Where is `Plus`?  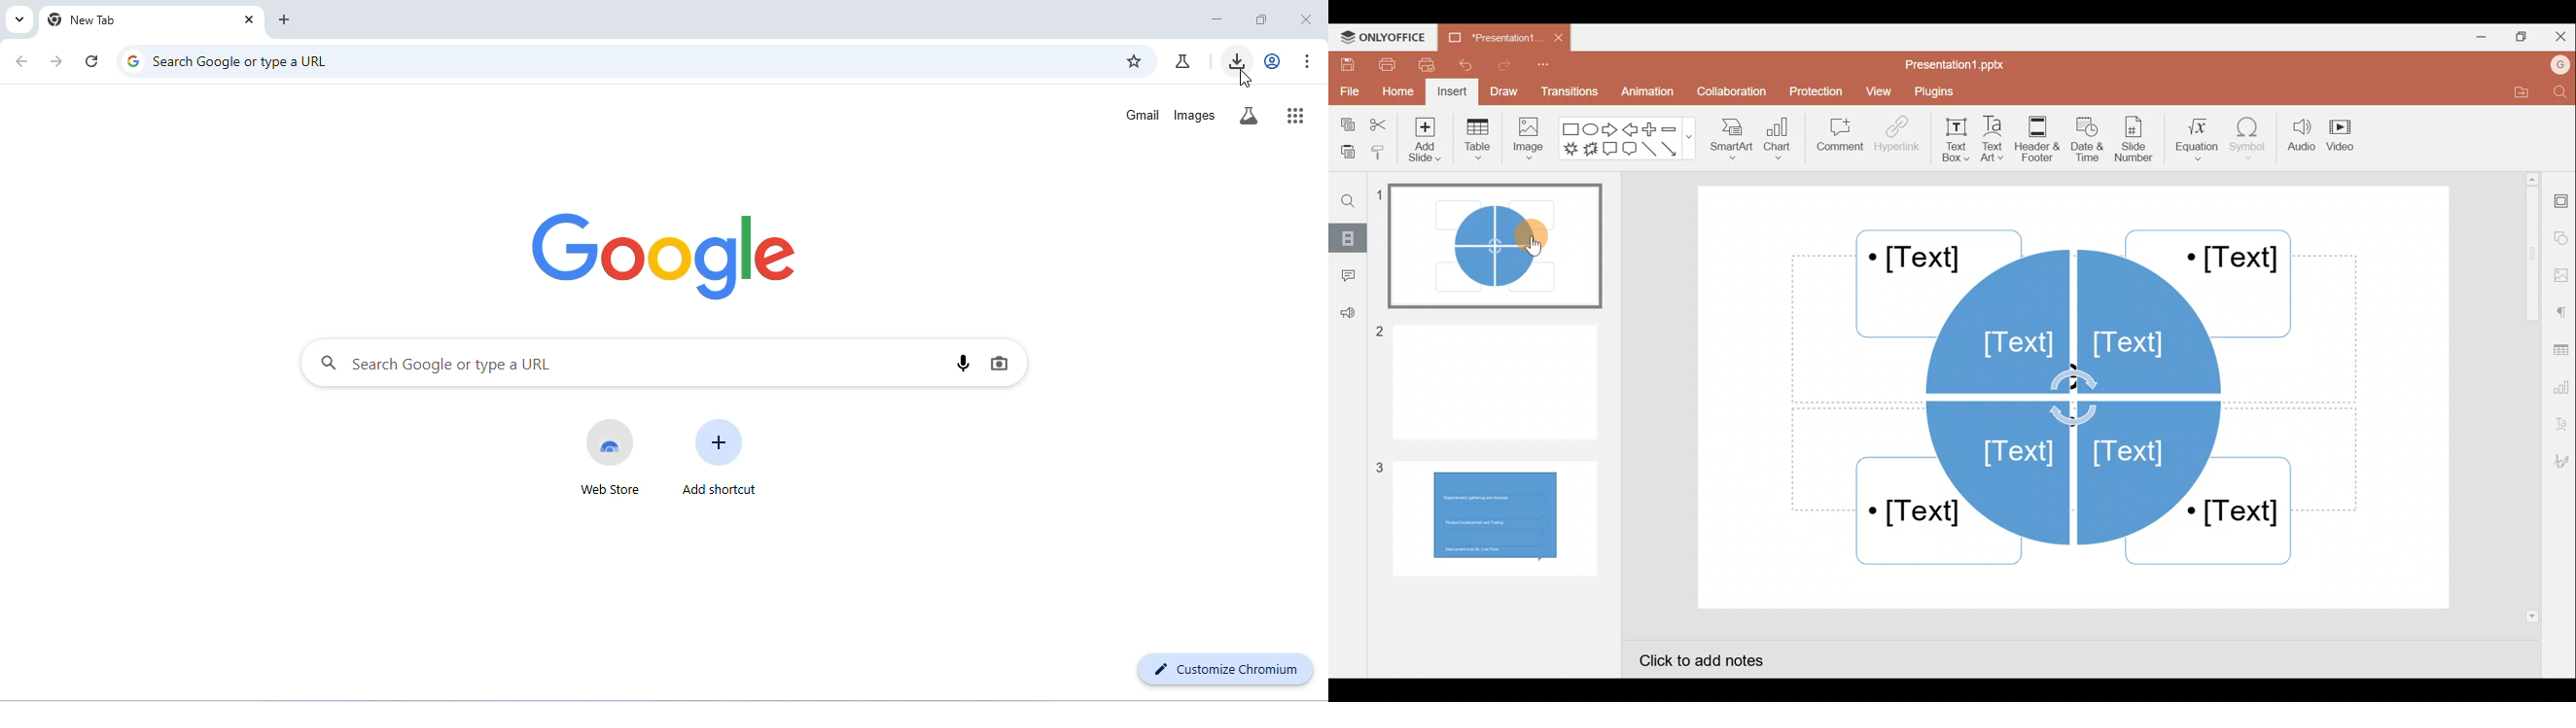
Plus is located at coordinates (1650, 128).